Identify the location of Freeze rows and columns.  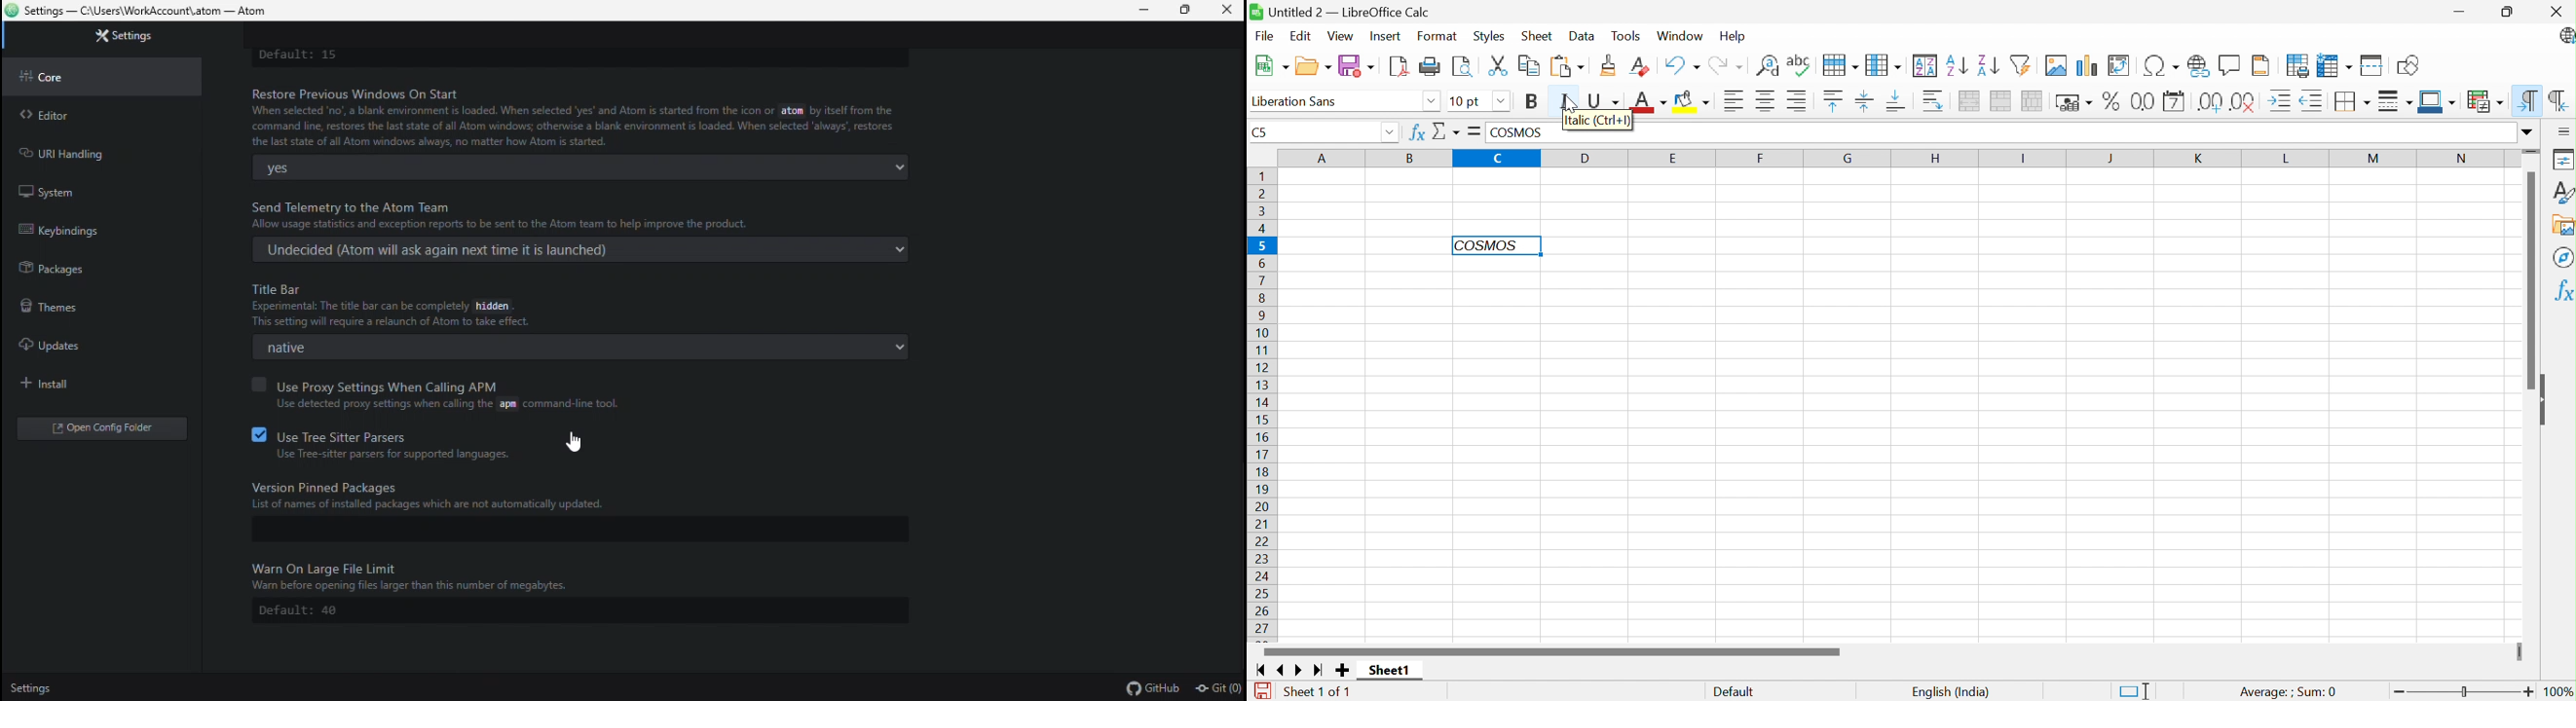
(2333, 65).